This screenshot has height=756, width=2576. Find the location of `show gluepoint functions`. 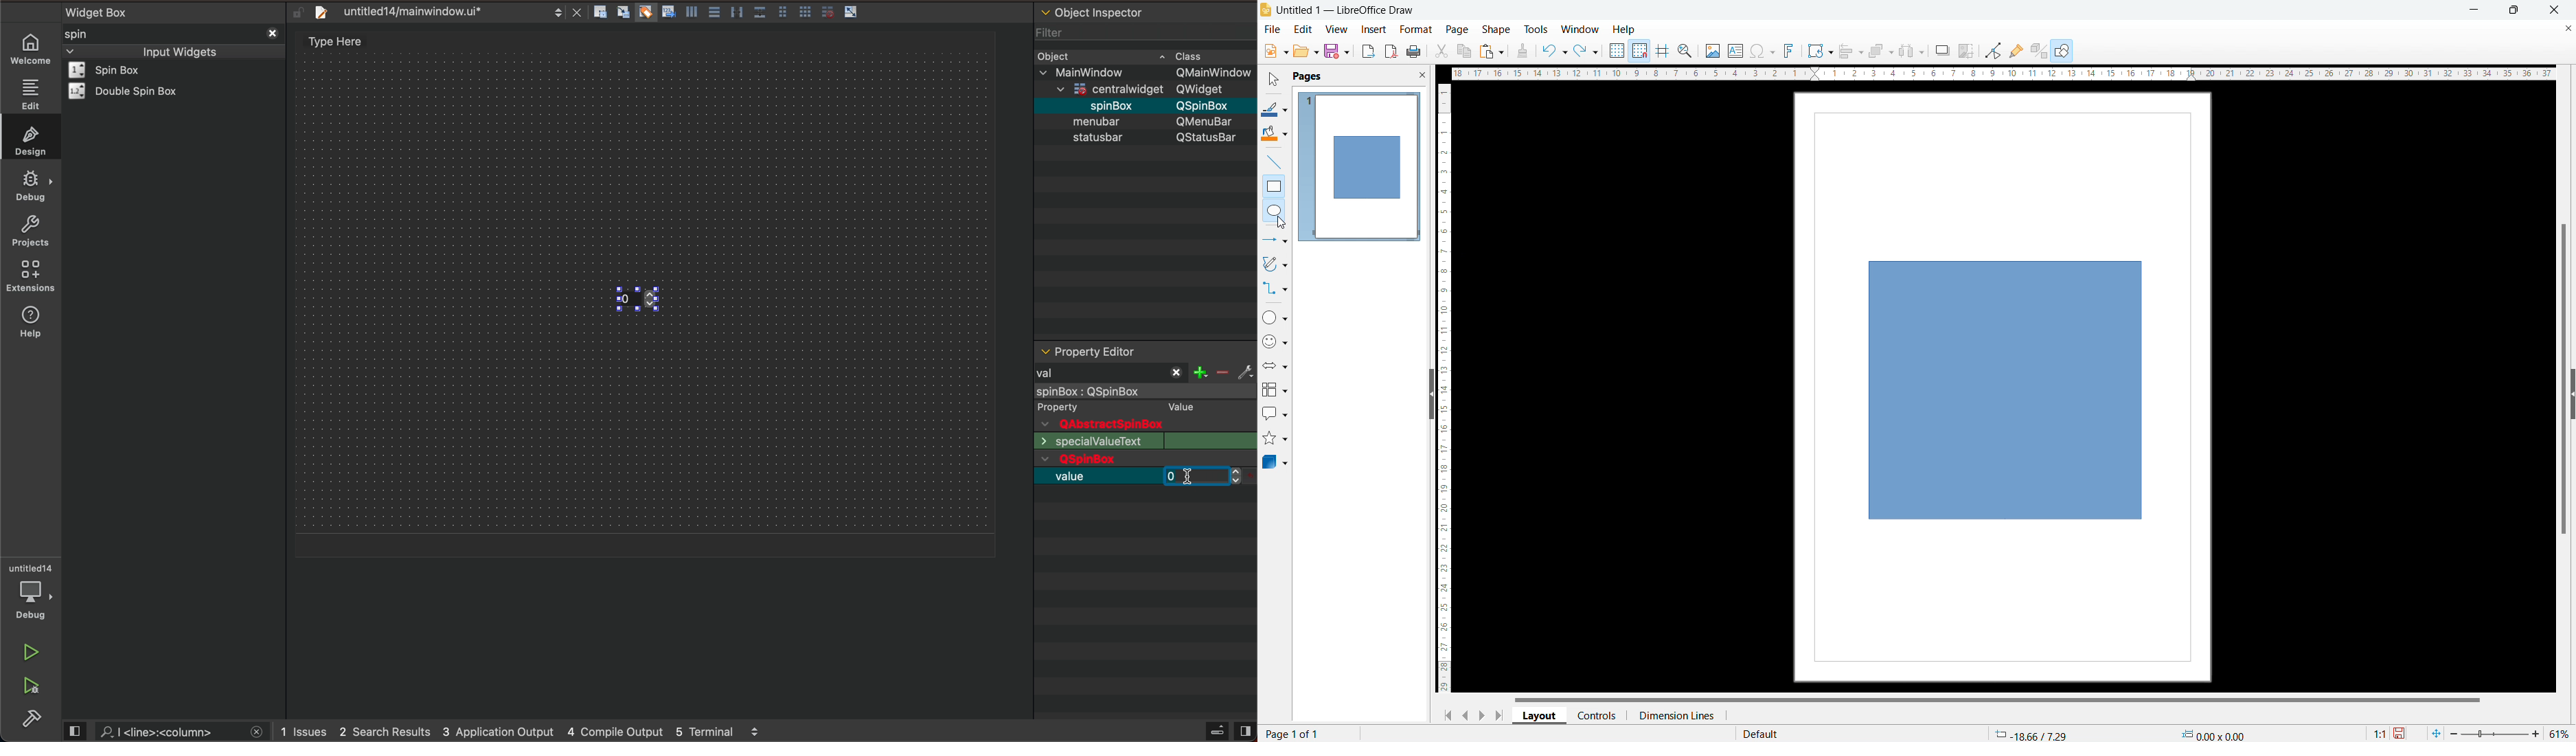

show gluepoint functions is located at coordinates (2016, 50).